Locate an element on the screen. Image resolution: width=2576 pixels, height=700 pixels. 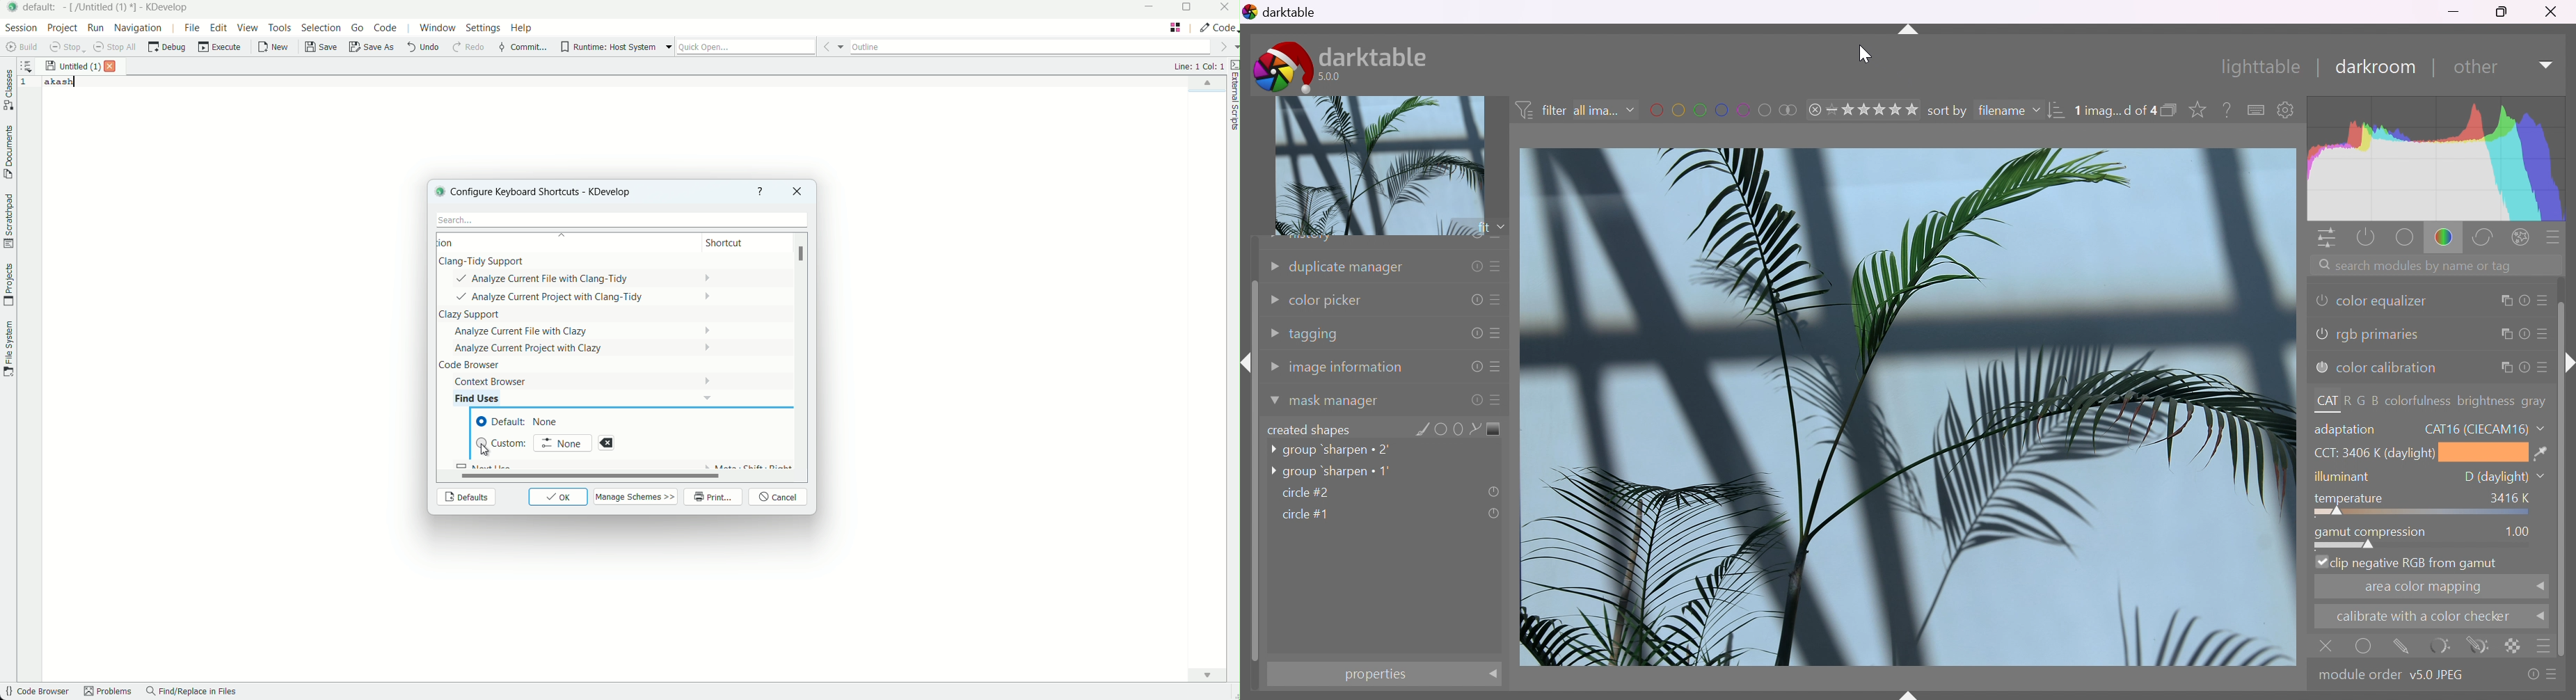
range rating is located at coordinates (1861, 109).